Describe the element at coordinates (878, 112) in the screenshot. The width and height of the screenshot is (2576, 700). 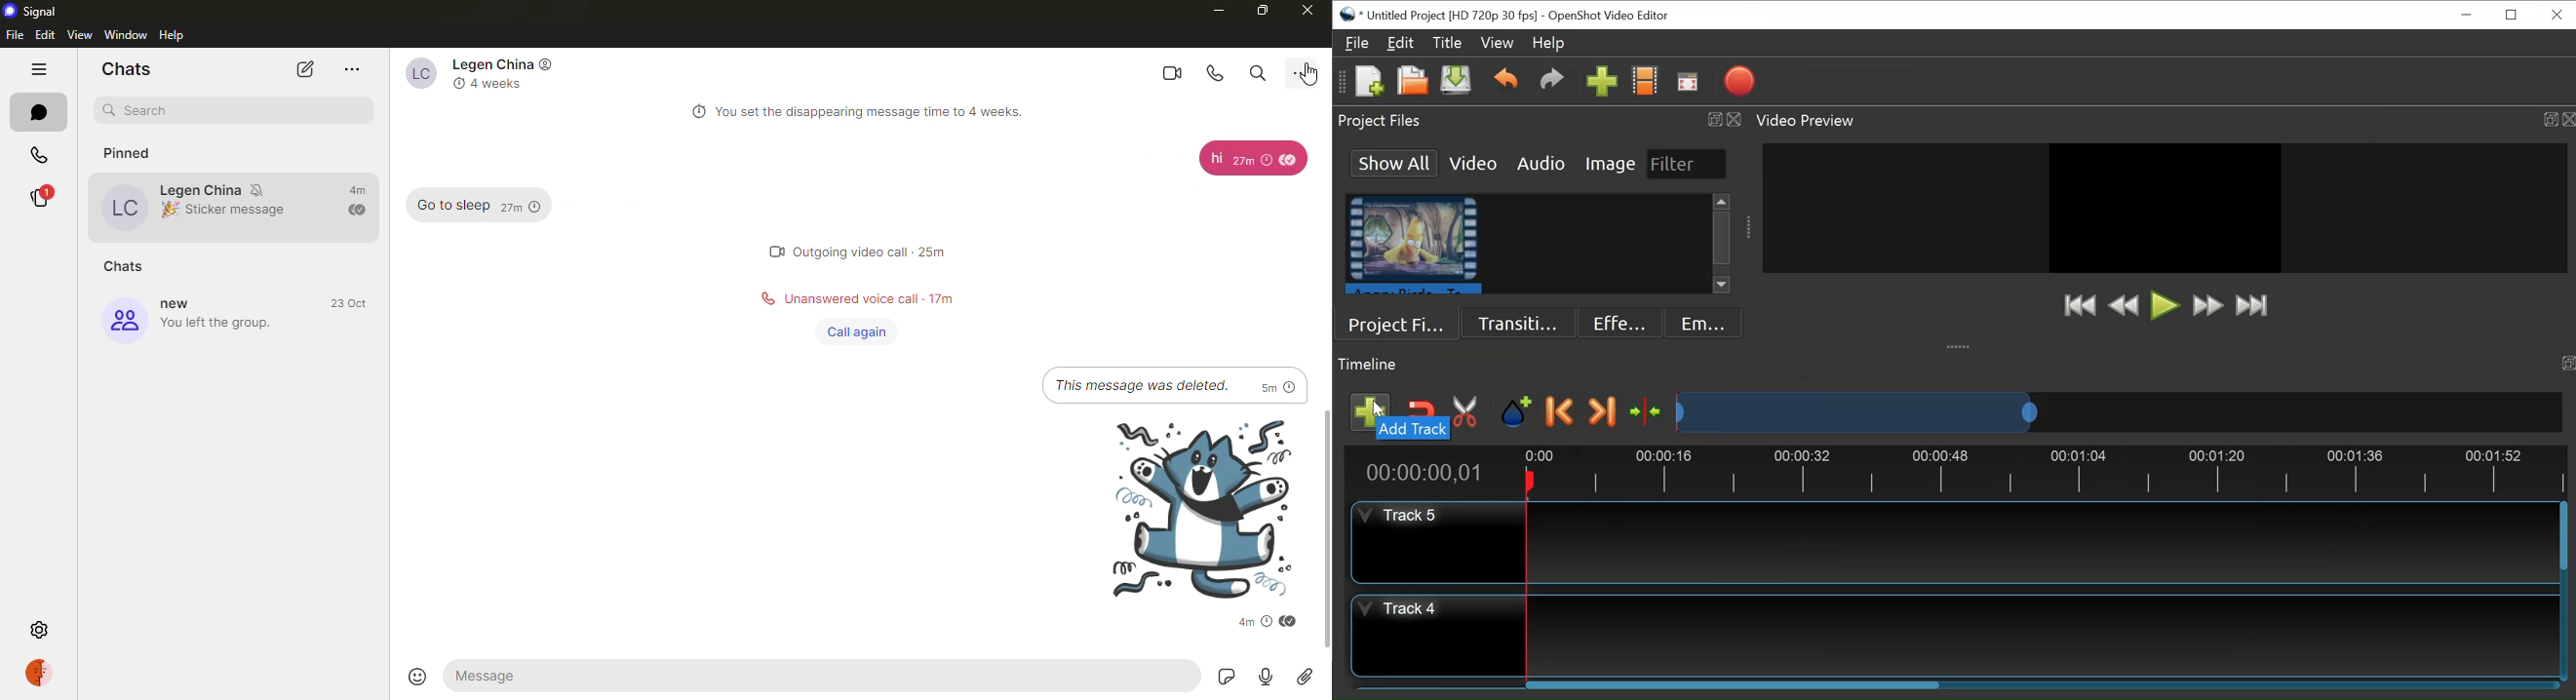
I see `You set the disappearing message time to 4 weeks.` at that location.